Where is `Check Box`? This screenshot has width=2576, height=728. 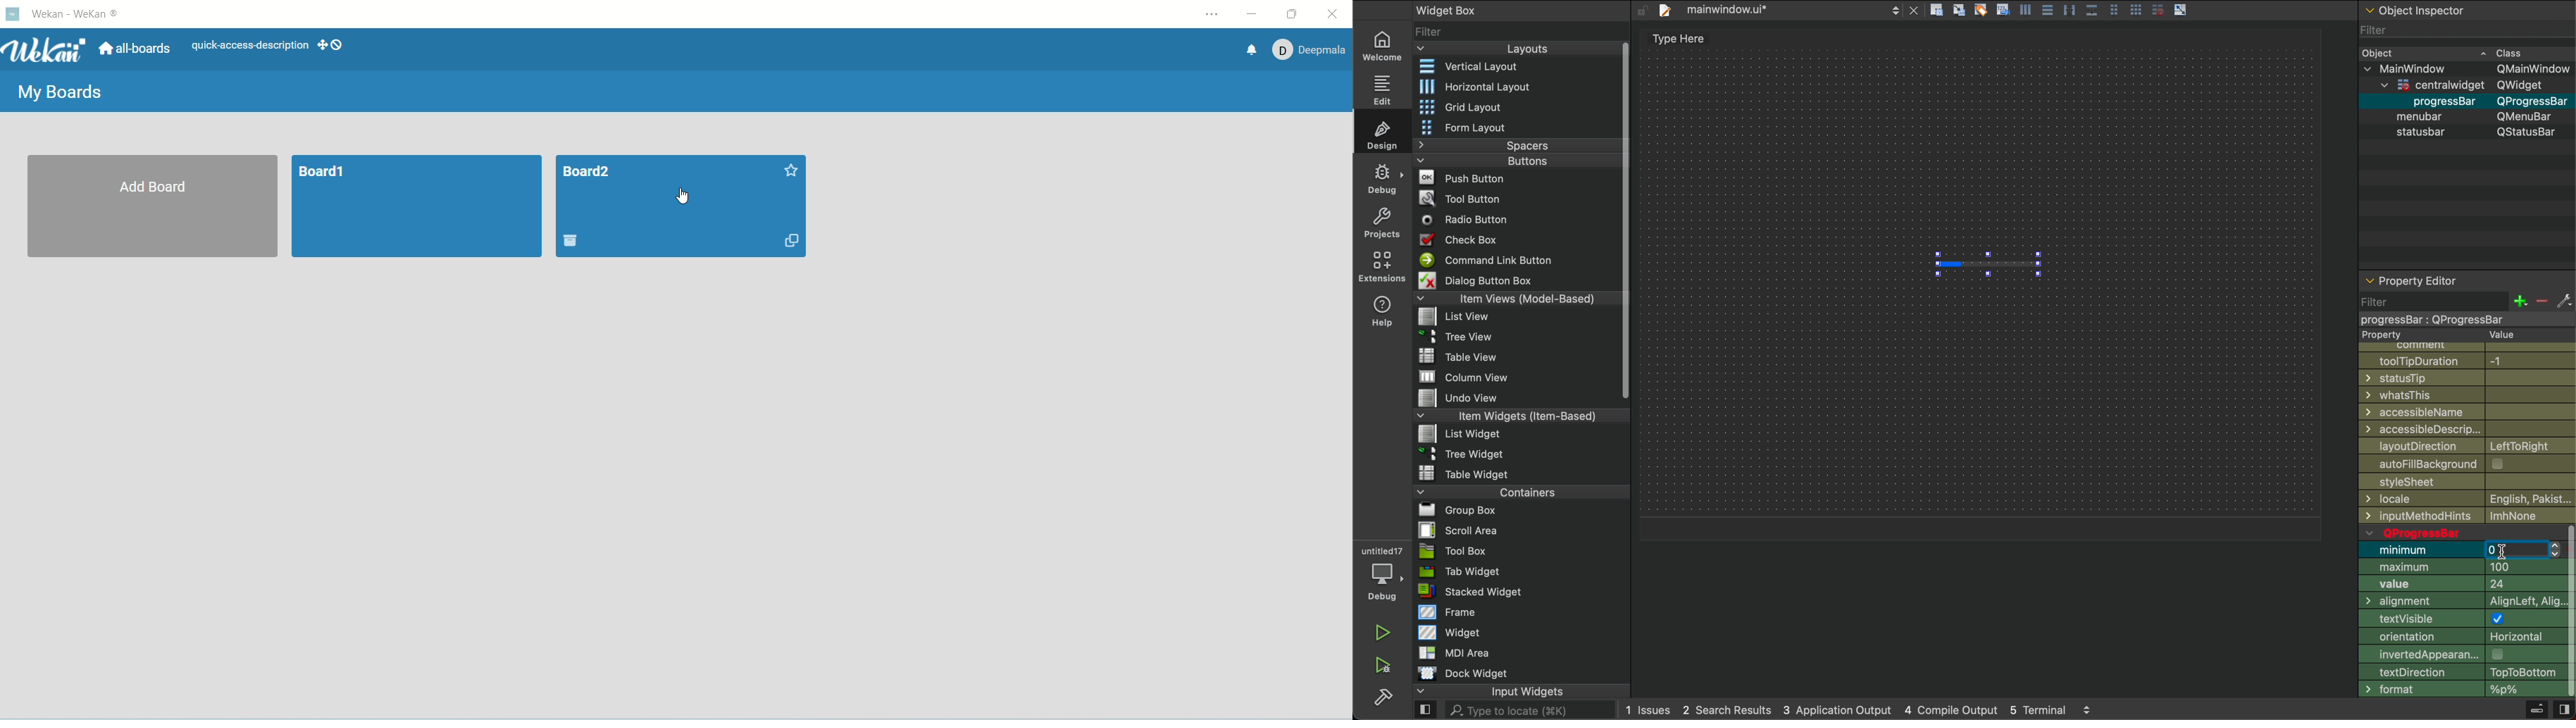 Check Box is located at coordinates (1471, 240).